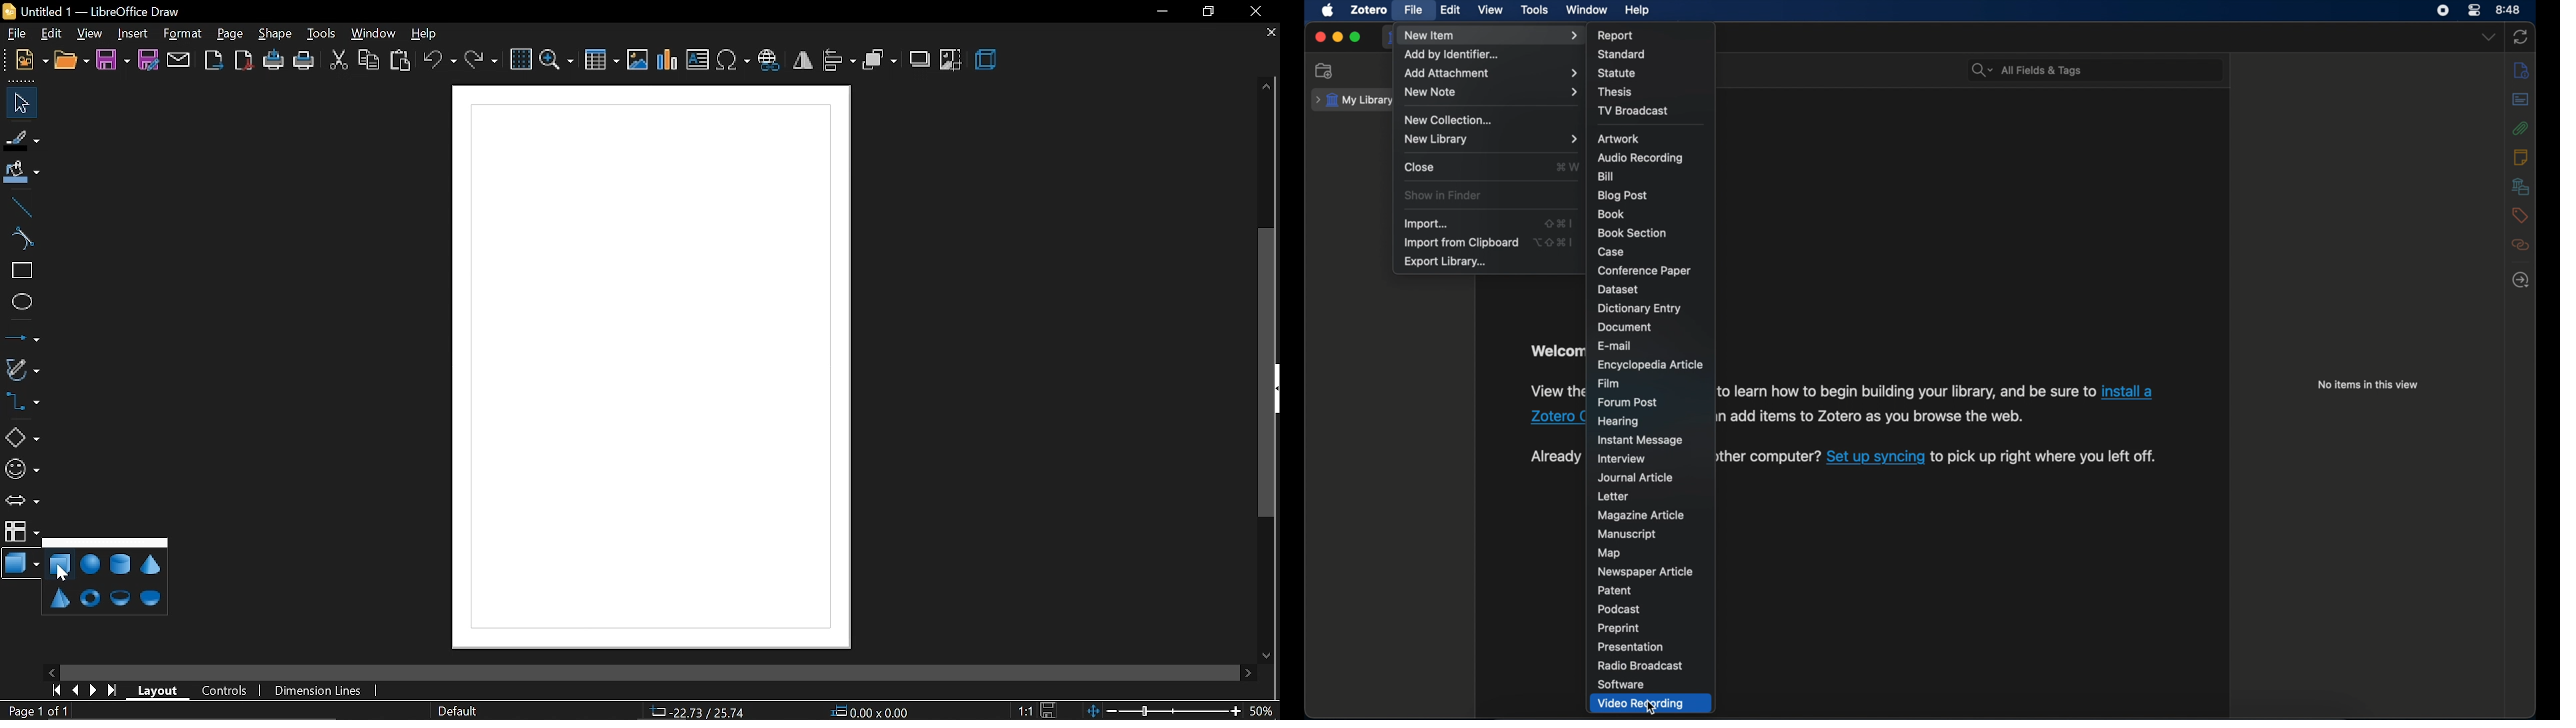 The image size is (2576, 728). What do you see at coordinates (1619, 139) in the screenshot?
I see `artwork` at bounding box center [1619, 139].